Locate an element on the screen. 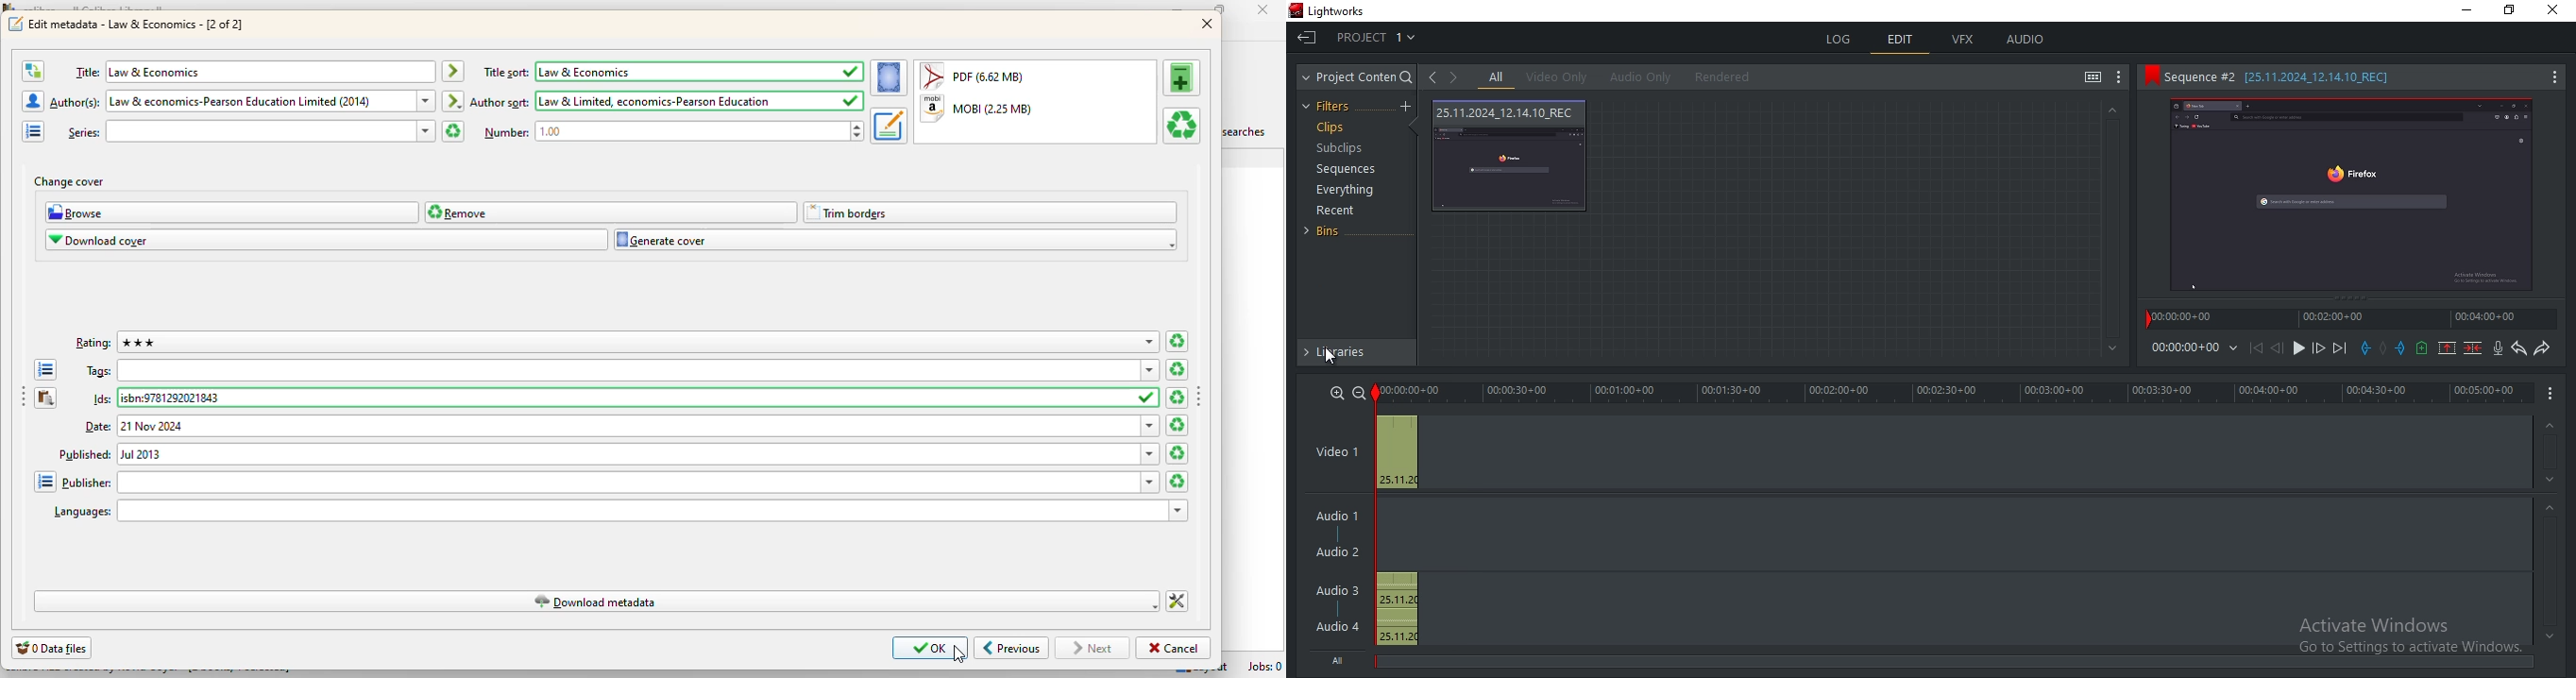 This screenshot has width=2576, height=700. change cover is located at coordinates (69, 182).